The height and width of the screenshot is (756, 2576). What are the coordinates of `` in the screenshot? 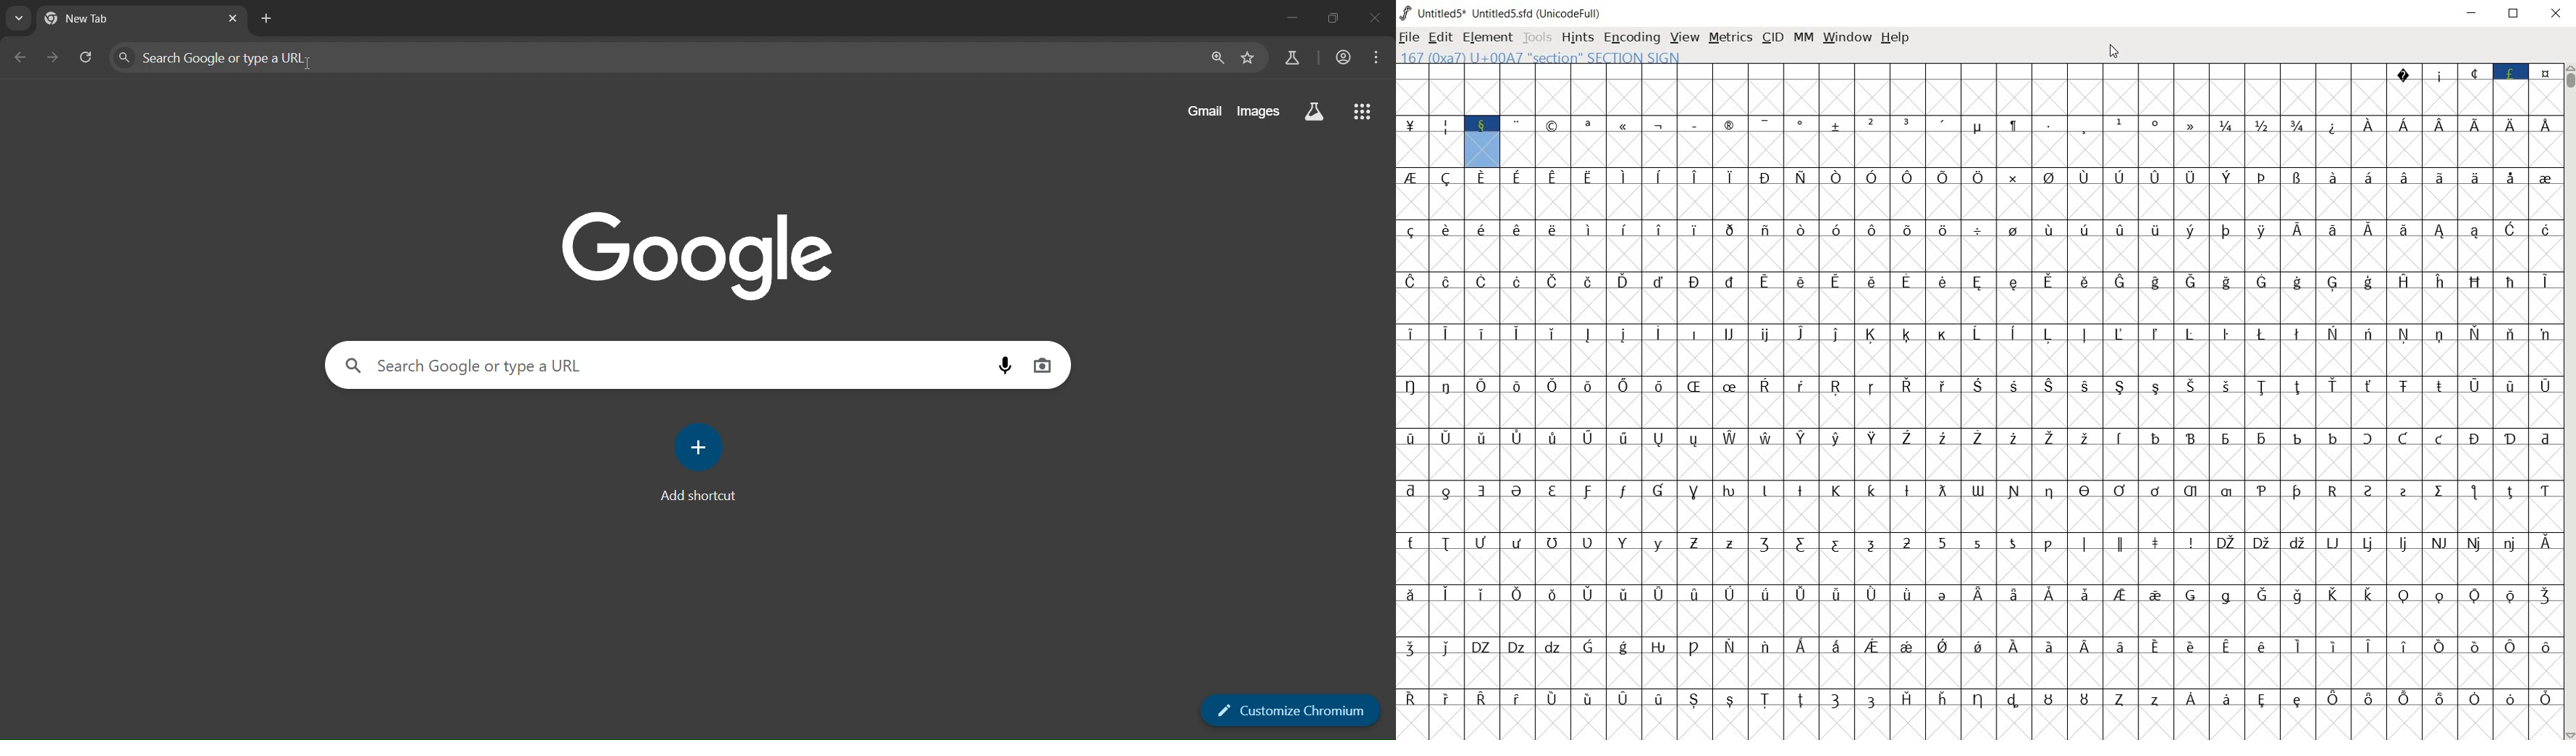 It's located at (1450, 663).